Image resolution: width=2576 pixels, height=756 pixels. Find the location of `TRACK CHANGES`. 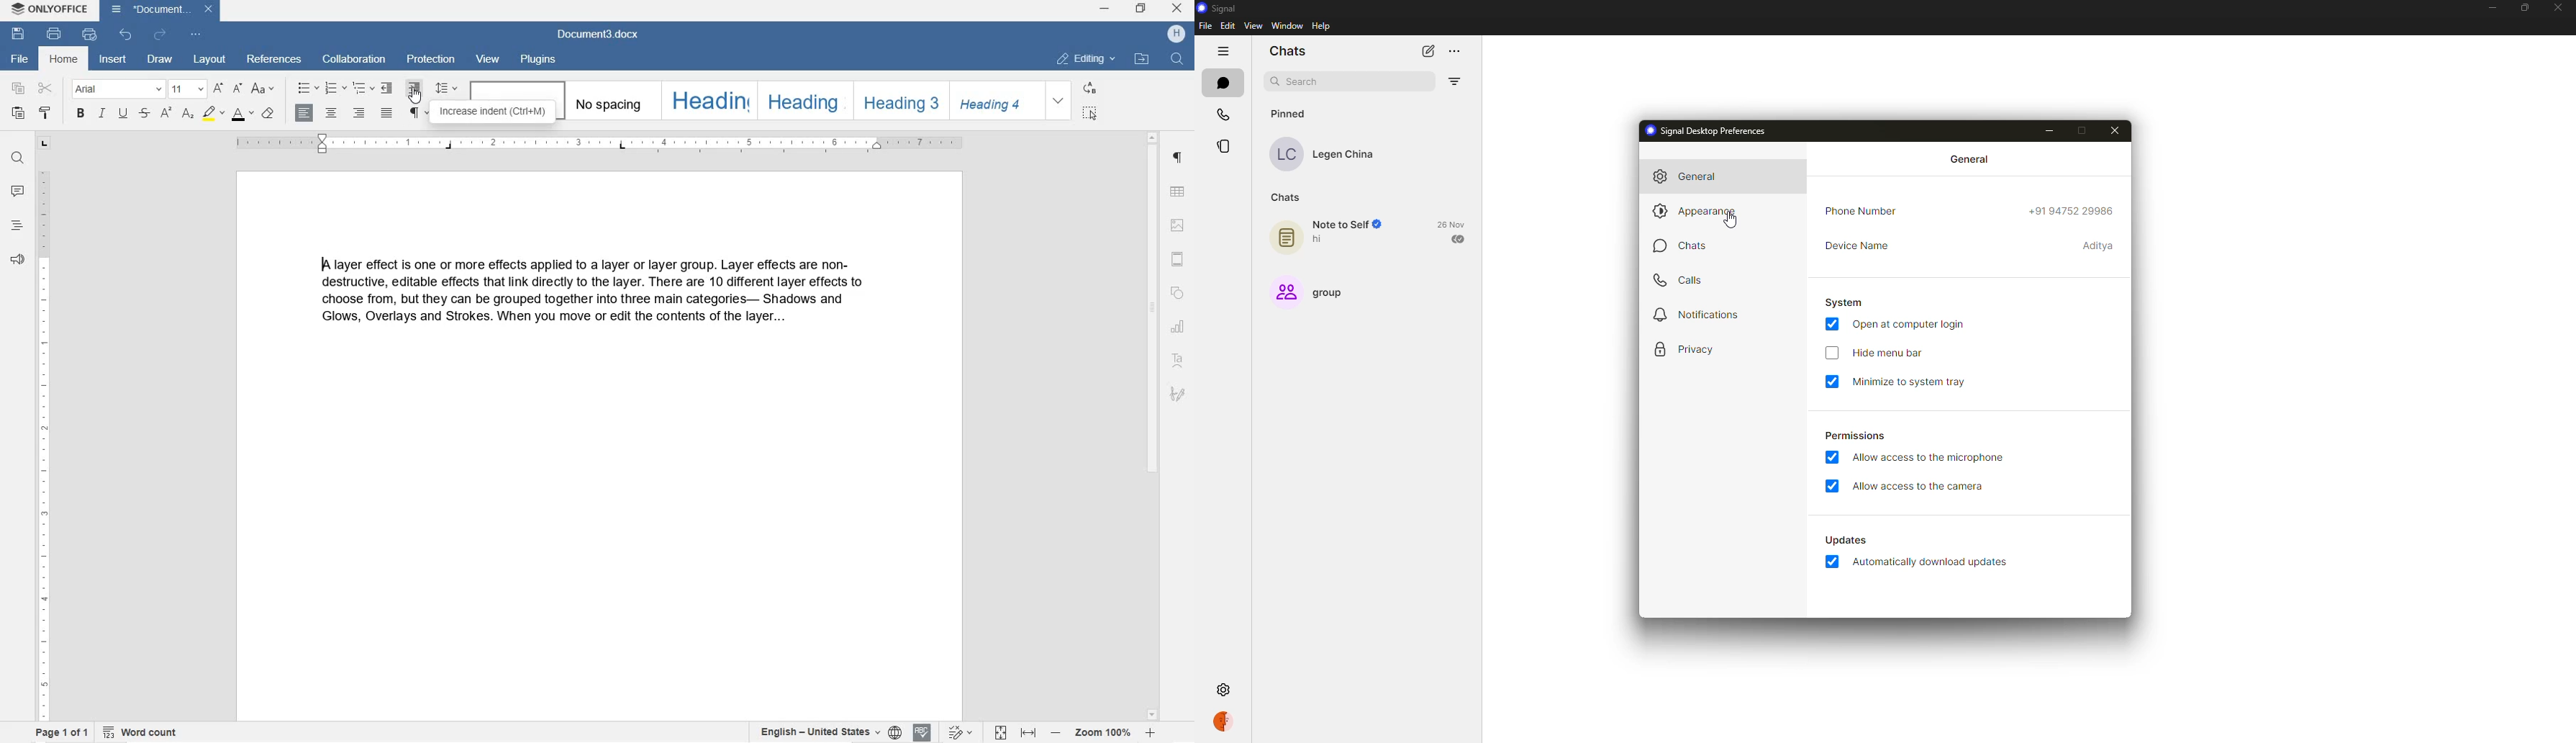

TRACK CHANGES is located at coordinates (958, 732).